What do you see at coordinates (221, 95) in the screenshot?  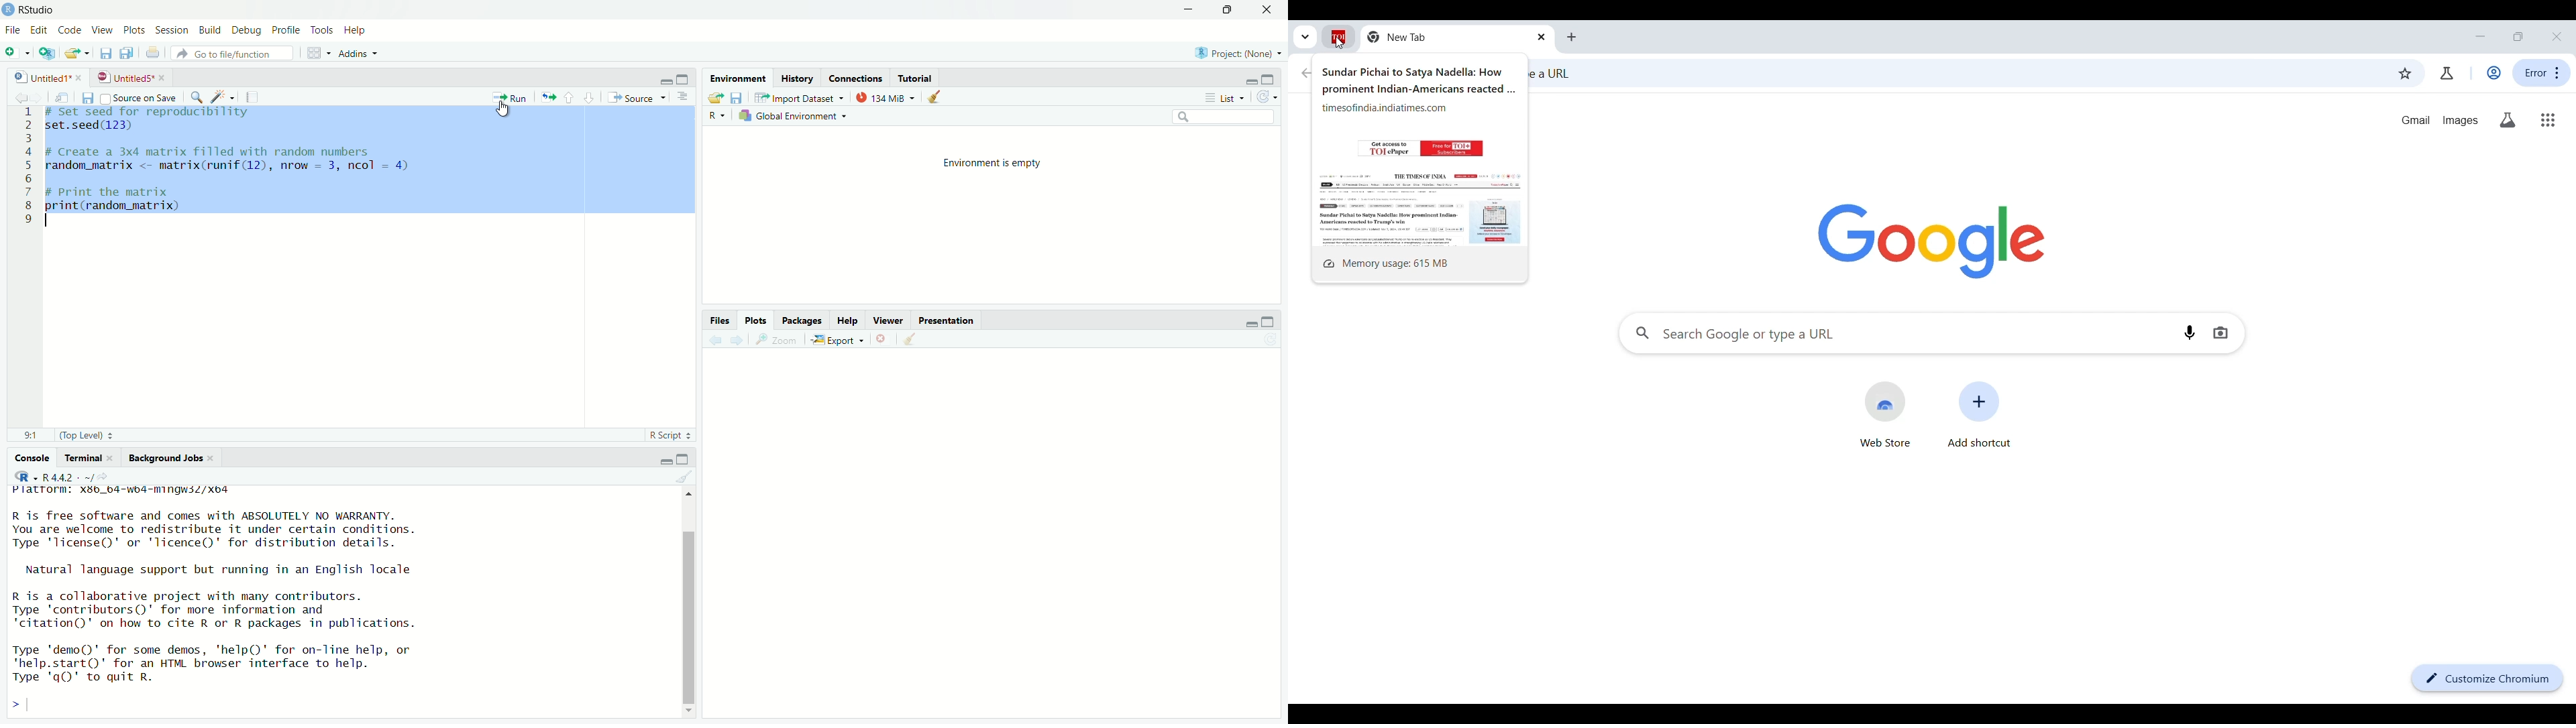 I see `spark` at bounding box center [221, 95].